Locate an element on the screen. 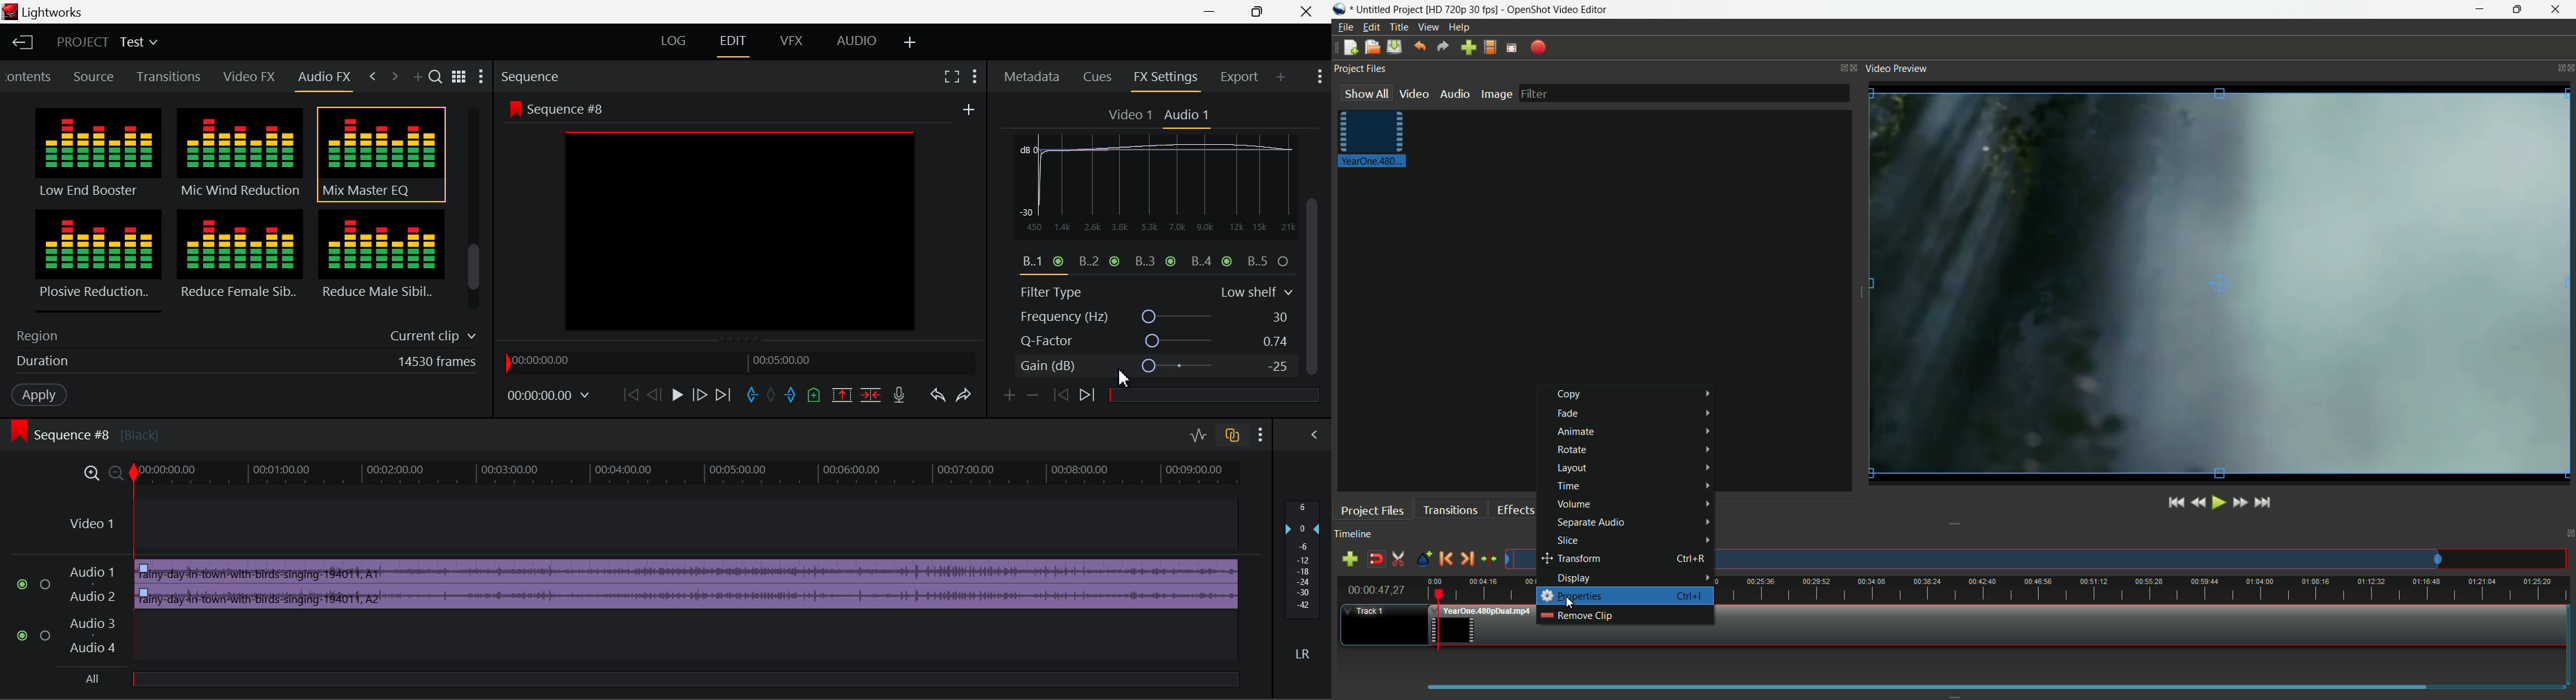 The image size is (2576, 700). Video 1 is located at coordinates (1131, 116).